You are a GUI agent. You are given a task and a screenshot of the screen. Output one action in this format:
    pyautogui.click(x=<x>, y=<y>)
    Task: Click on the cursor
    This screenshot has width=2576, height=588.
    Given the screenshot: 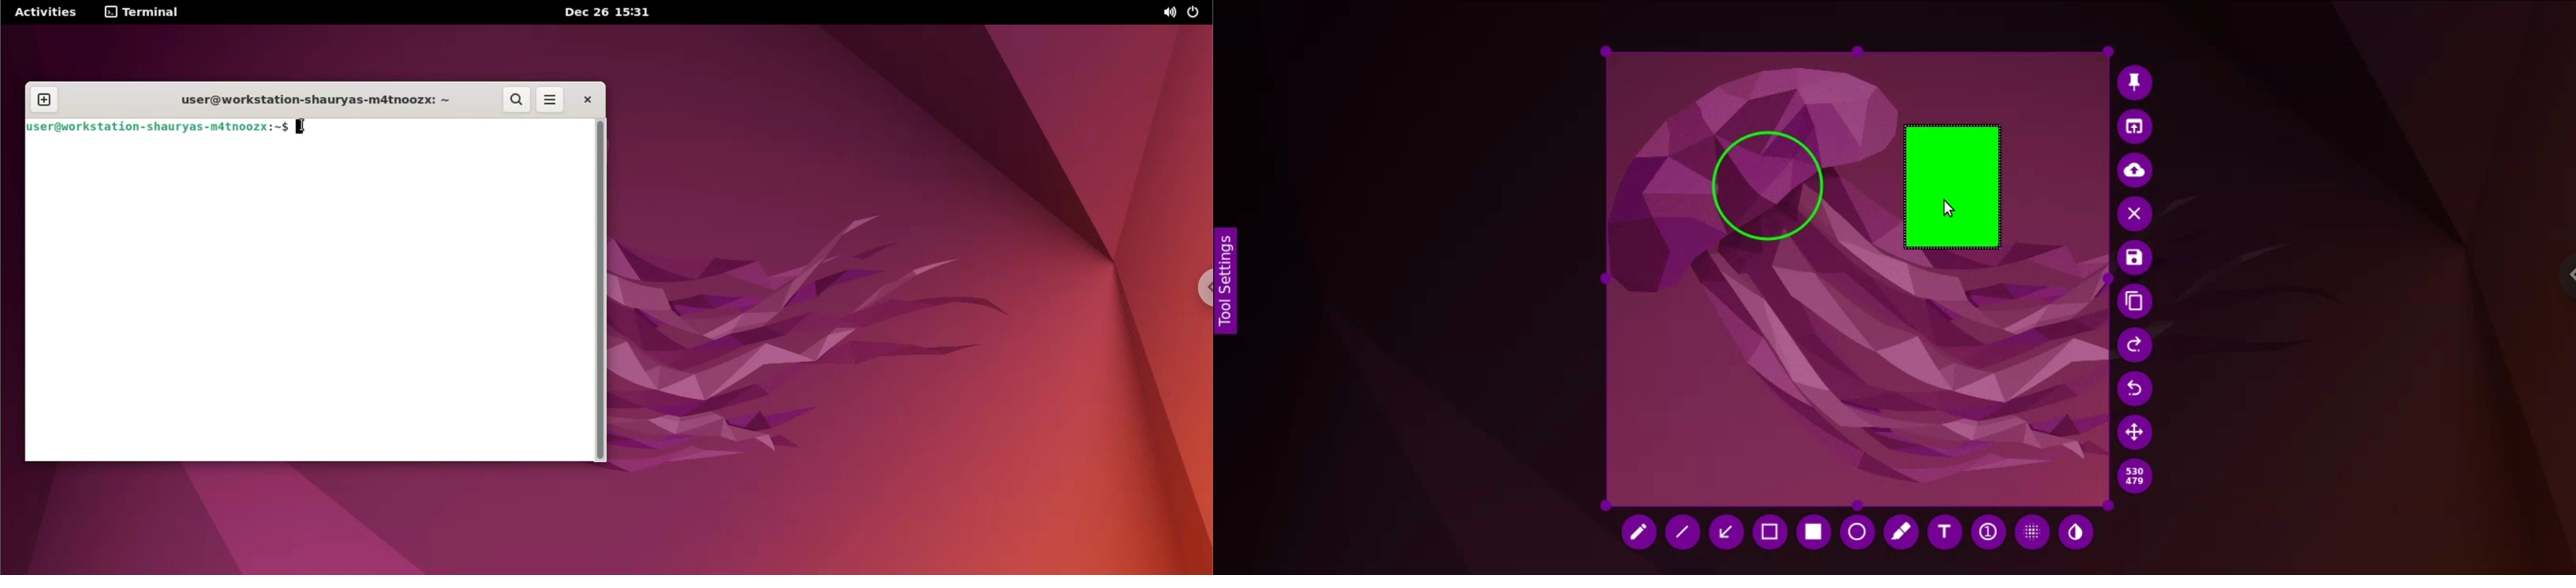 What is the action you would take?
    pyautogui.click(x=1948, y=206)
    